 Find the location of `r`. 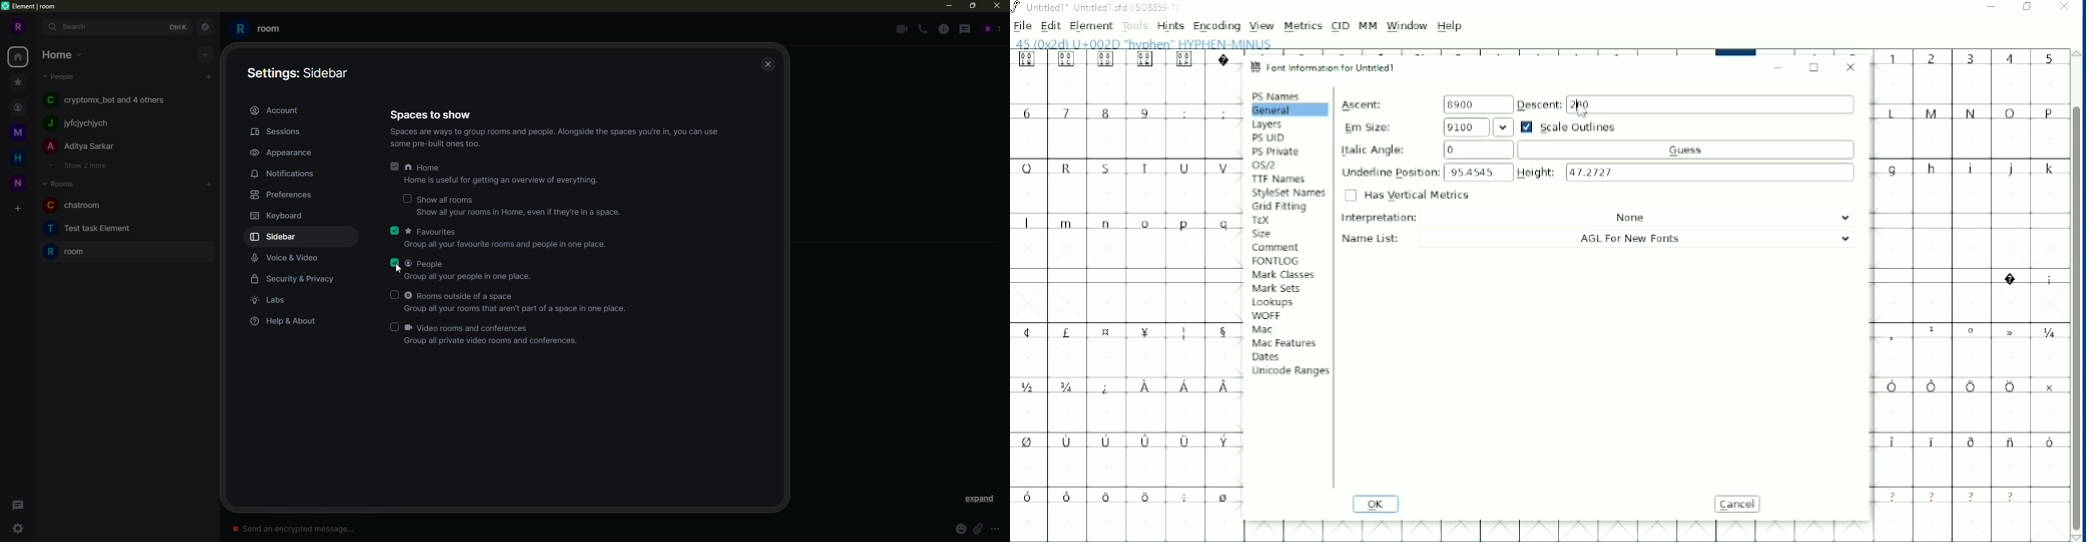

r is located at coordinates (16, 27).